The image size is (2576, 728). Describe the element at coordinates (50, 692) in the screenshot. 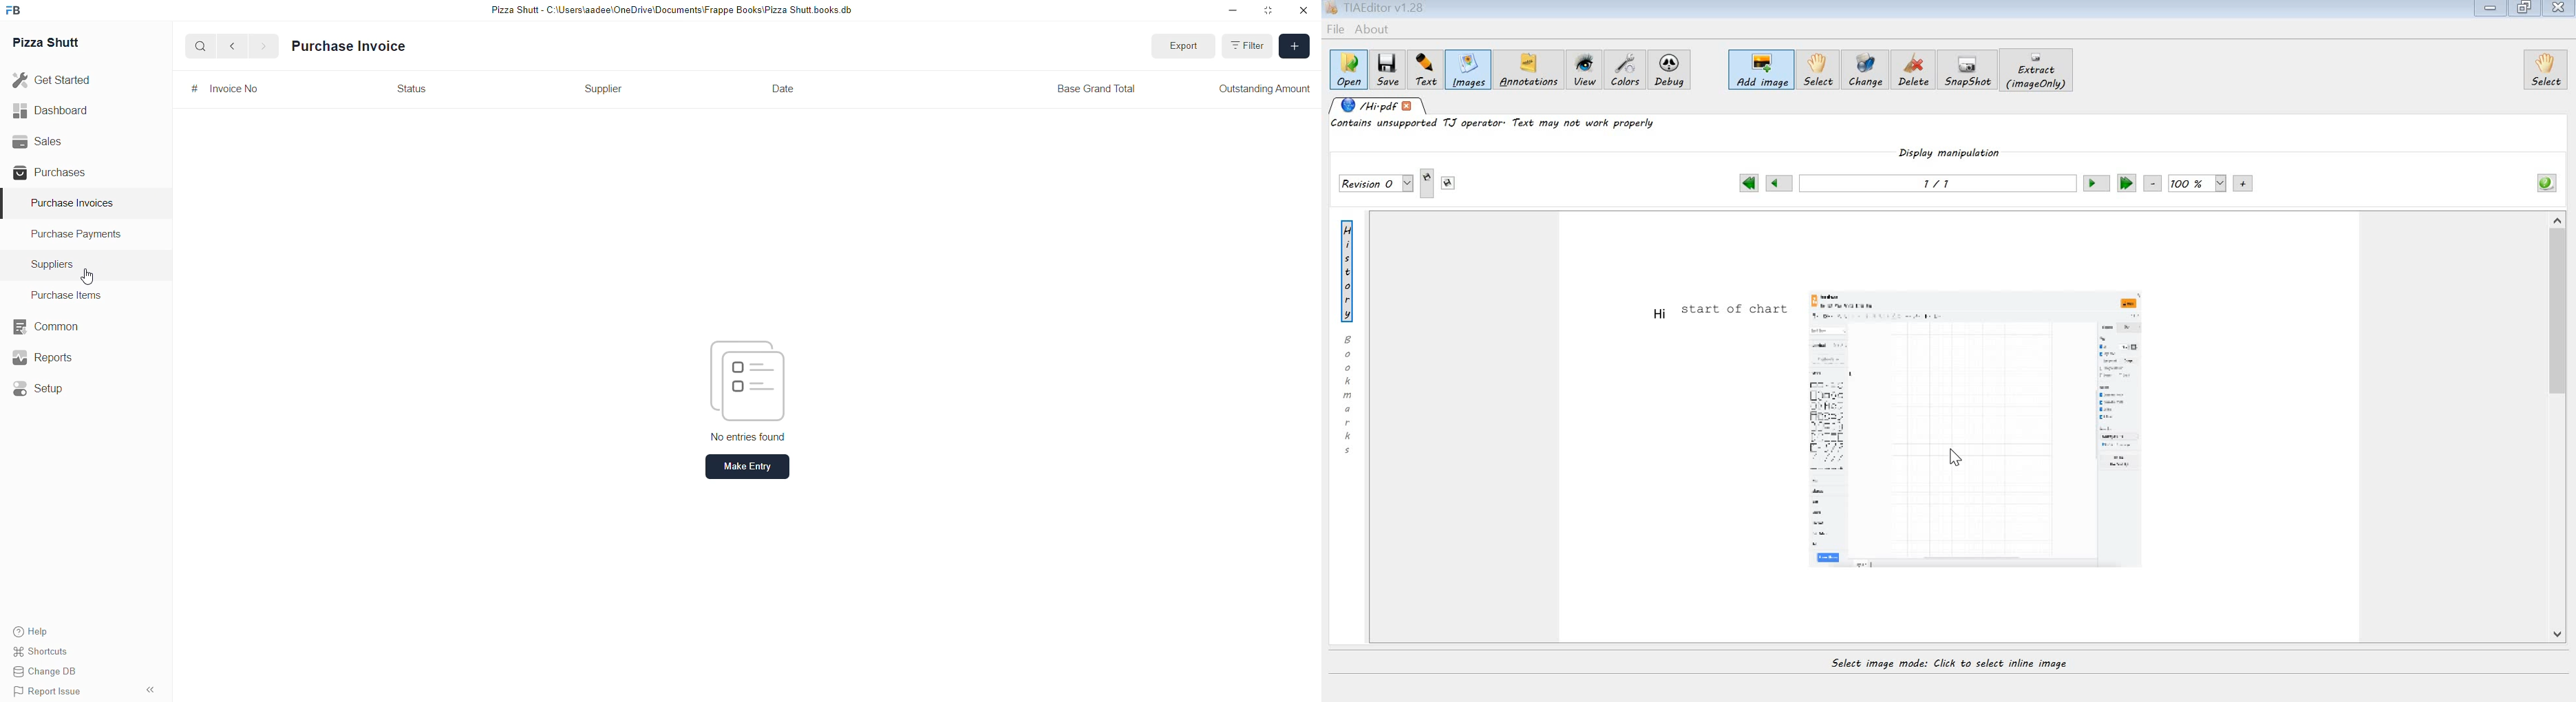

I see `J Report Issue` at that location.